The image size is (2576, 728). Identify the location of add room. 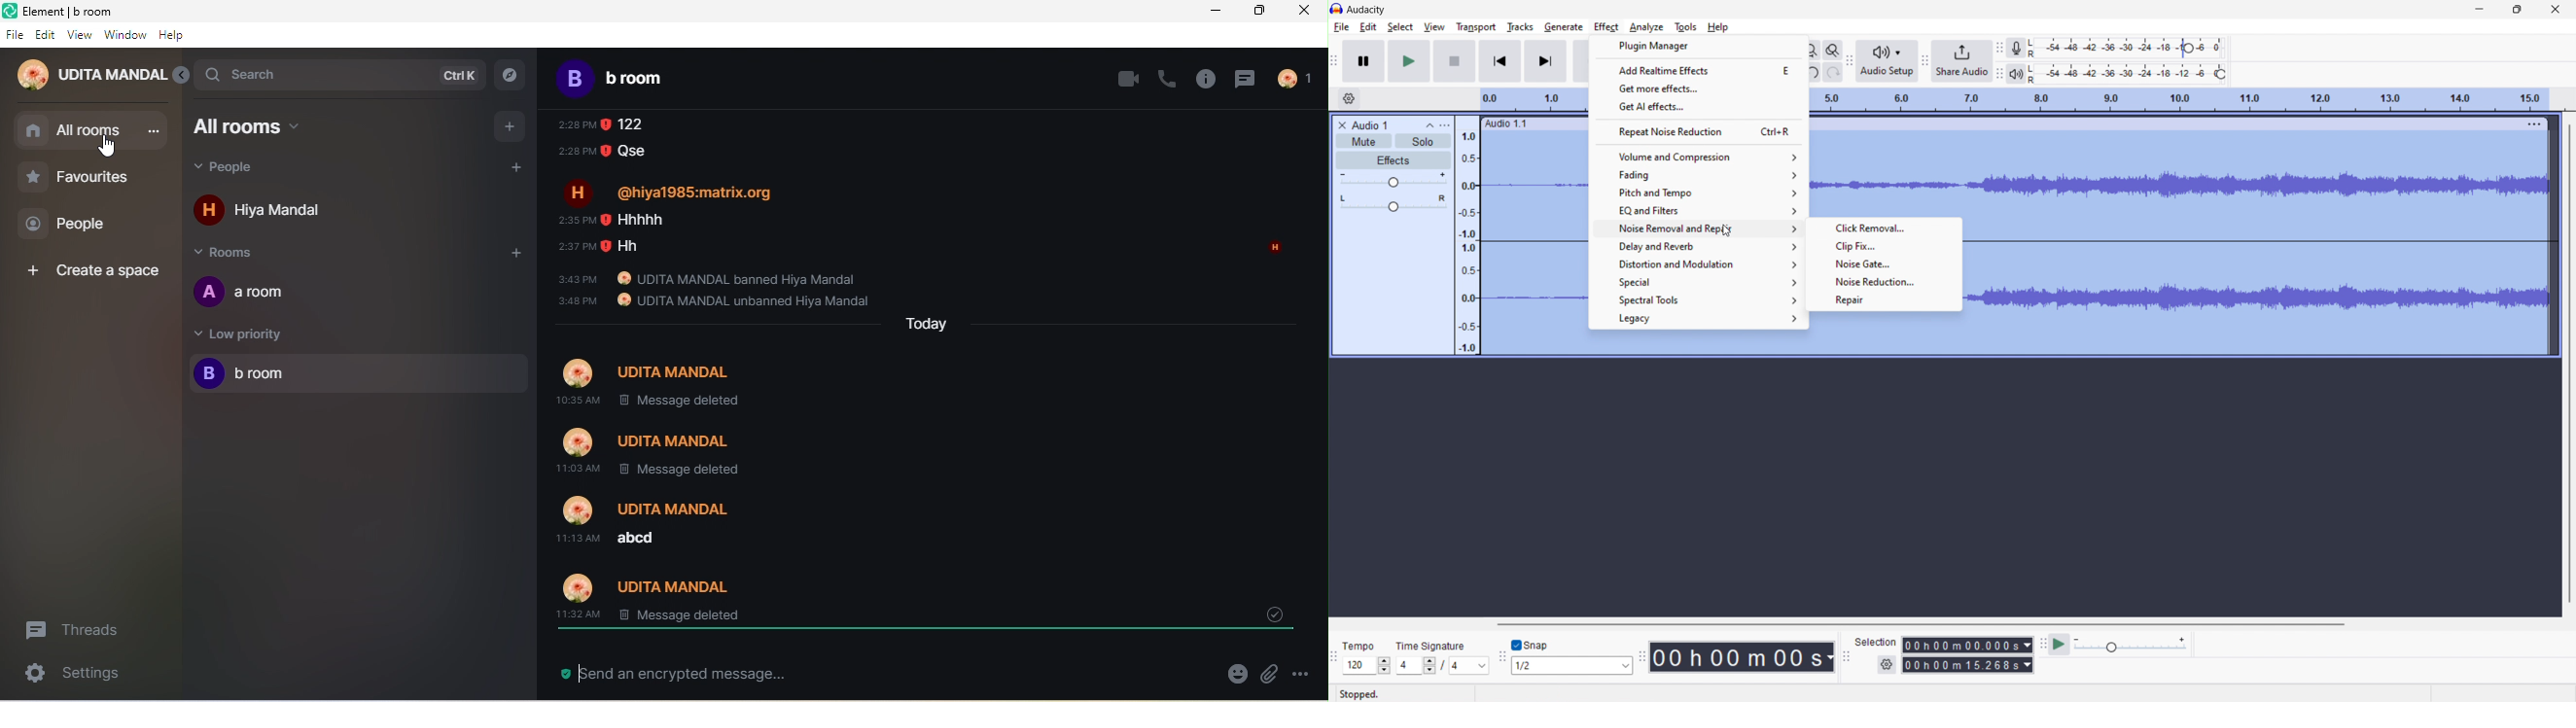
(509, 125).